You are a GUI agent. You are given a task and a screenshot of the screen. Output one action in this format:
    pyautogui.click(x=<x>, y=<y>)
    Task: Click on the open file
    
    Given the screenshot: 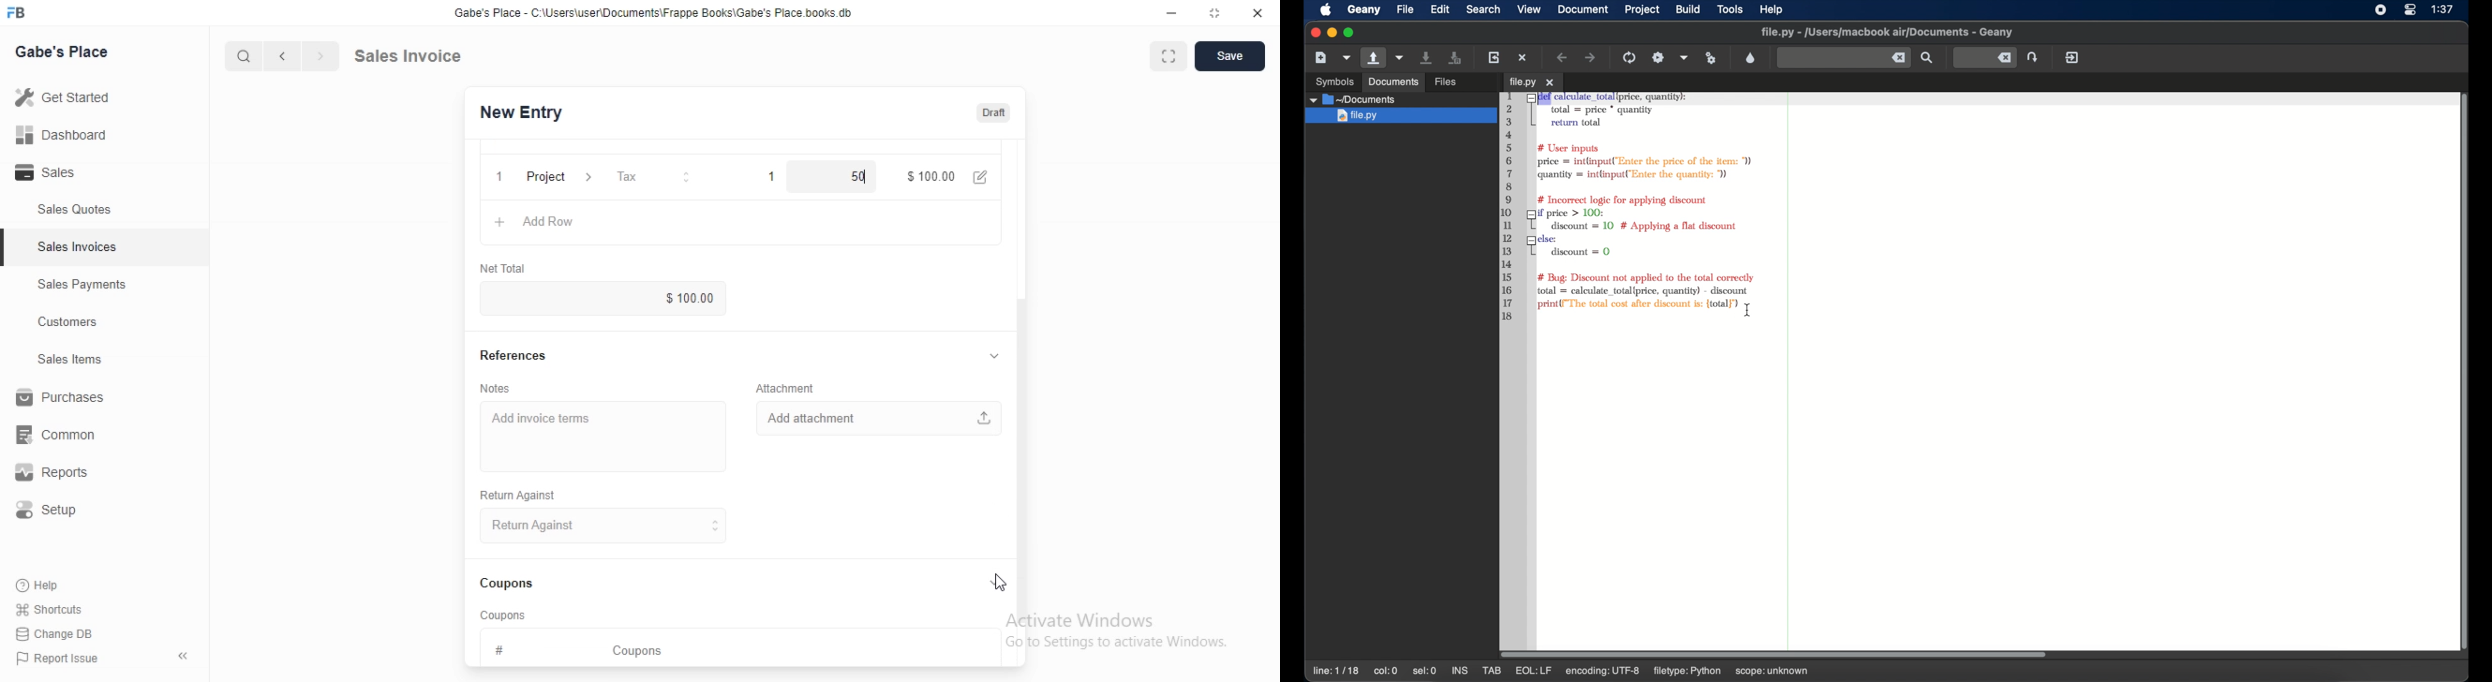 What is the action you would take?
    pyautogui.click(x=1372, y=58)
    